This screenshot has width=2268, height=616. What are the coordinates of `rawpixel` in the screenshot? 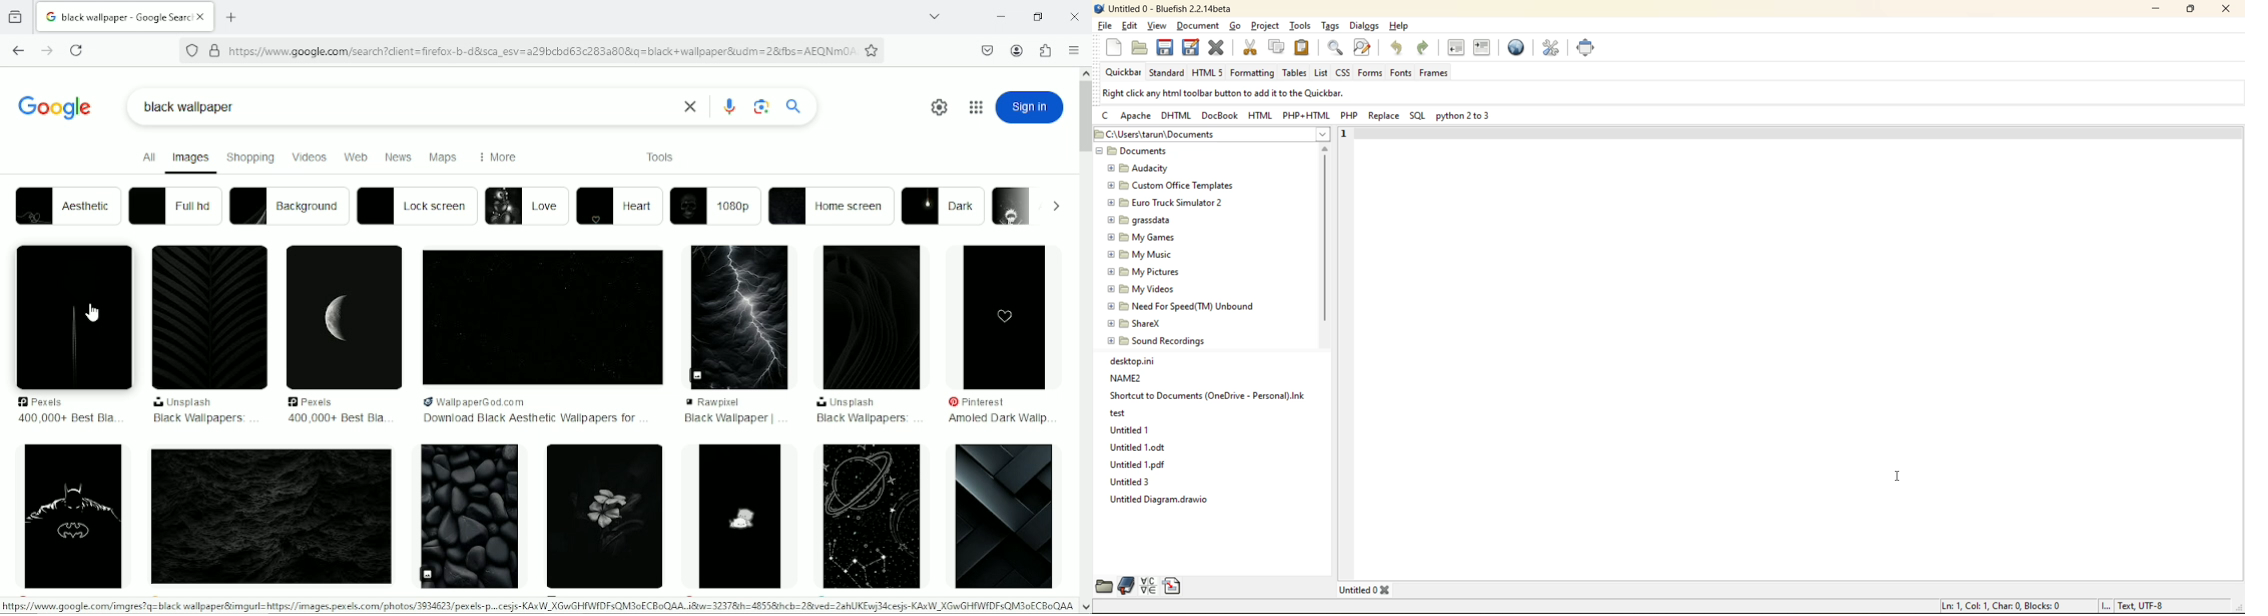 It's located at (733, 402).